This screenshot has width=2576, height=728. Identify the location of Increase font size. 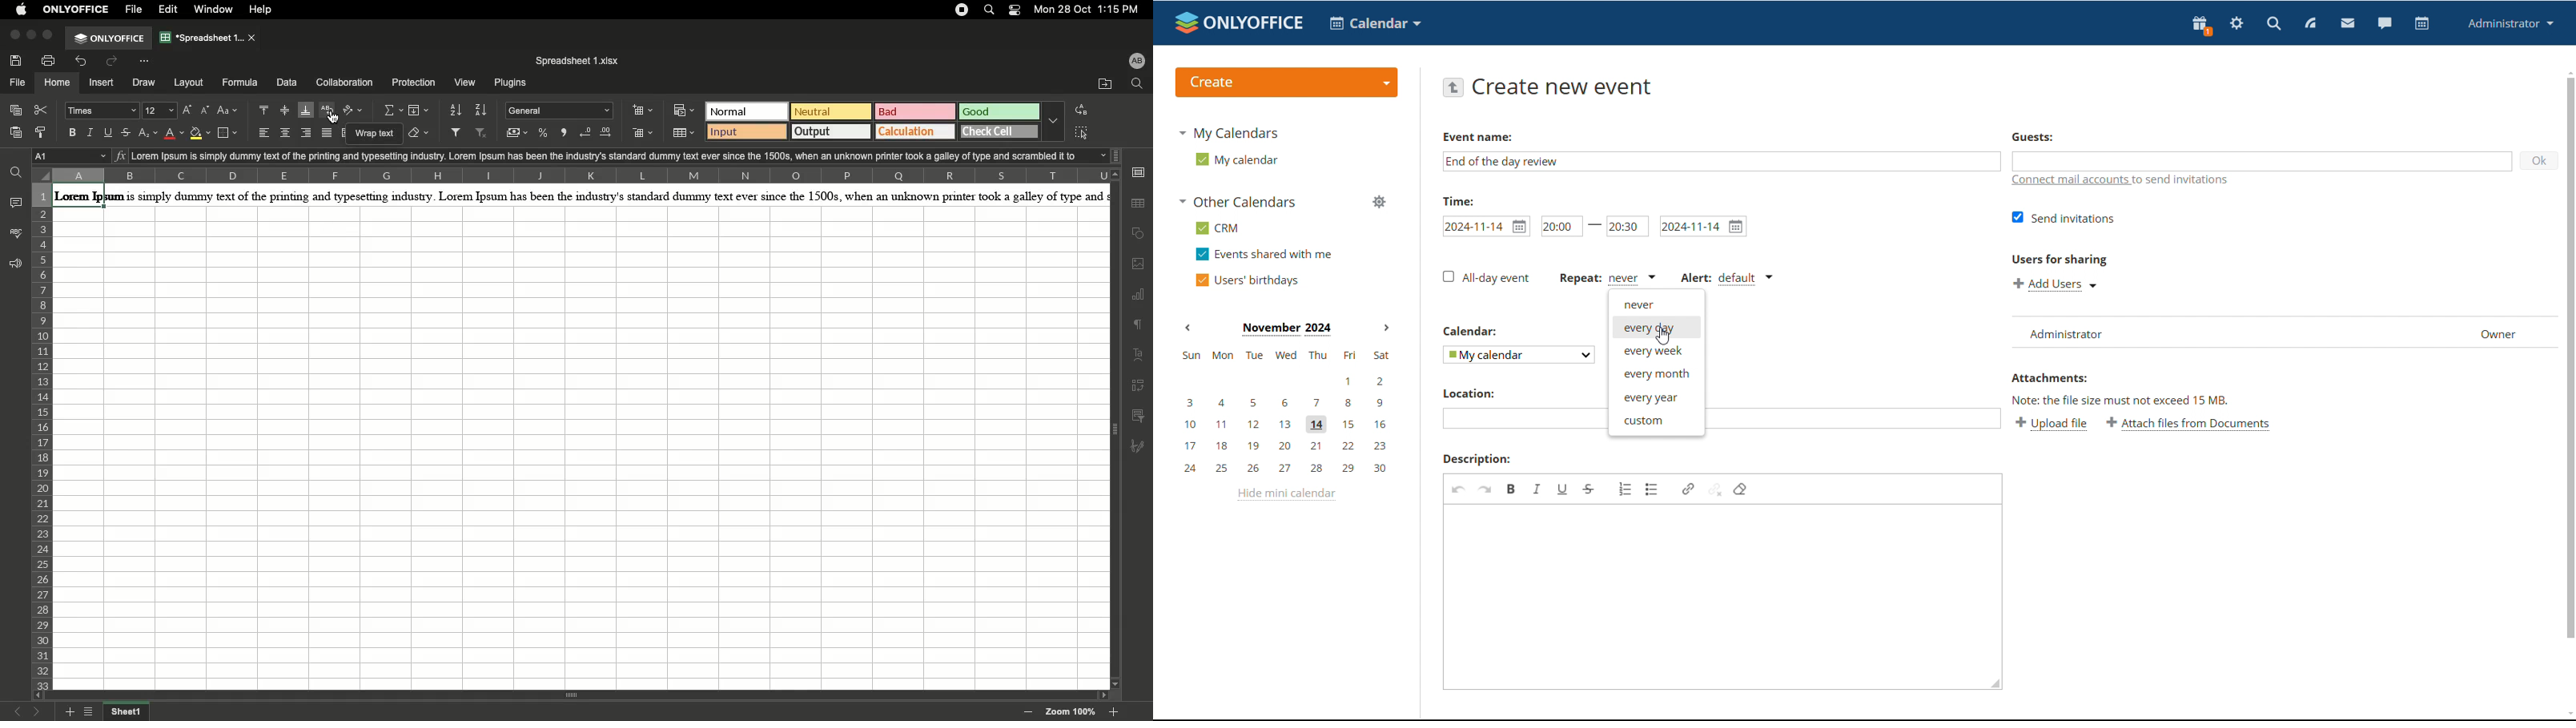
(188, 111).